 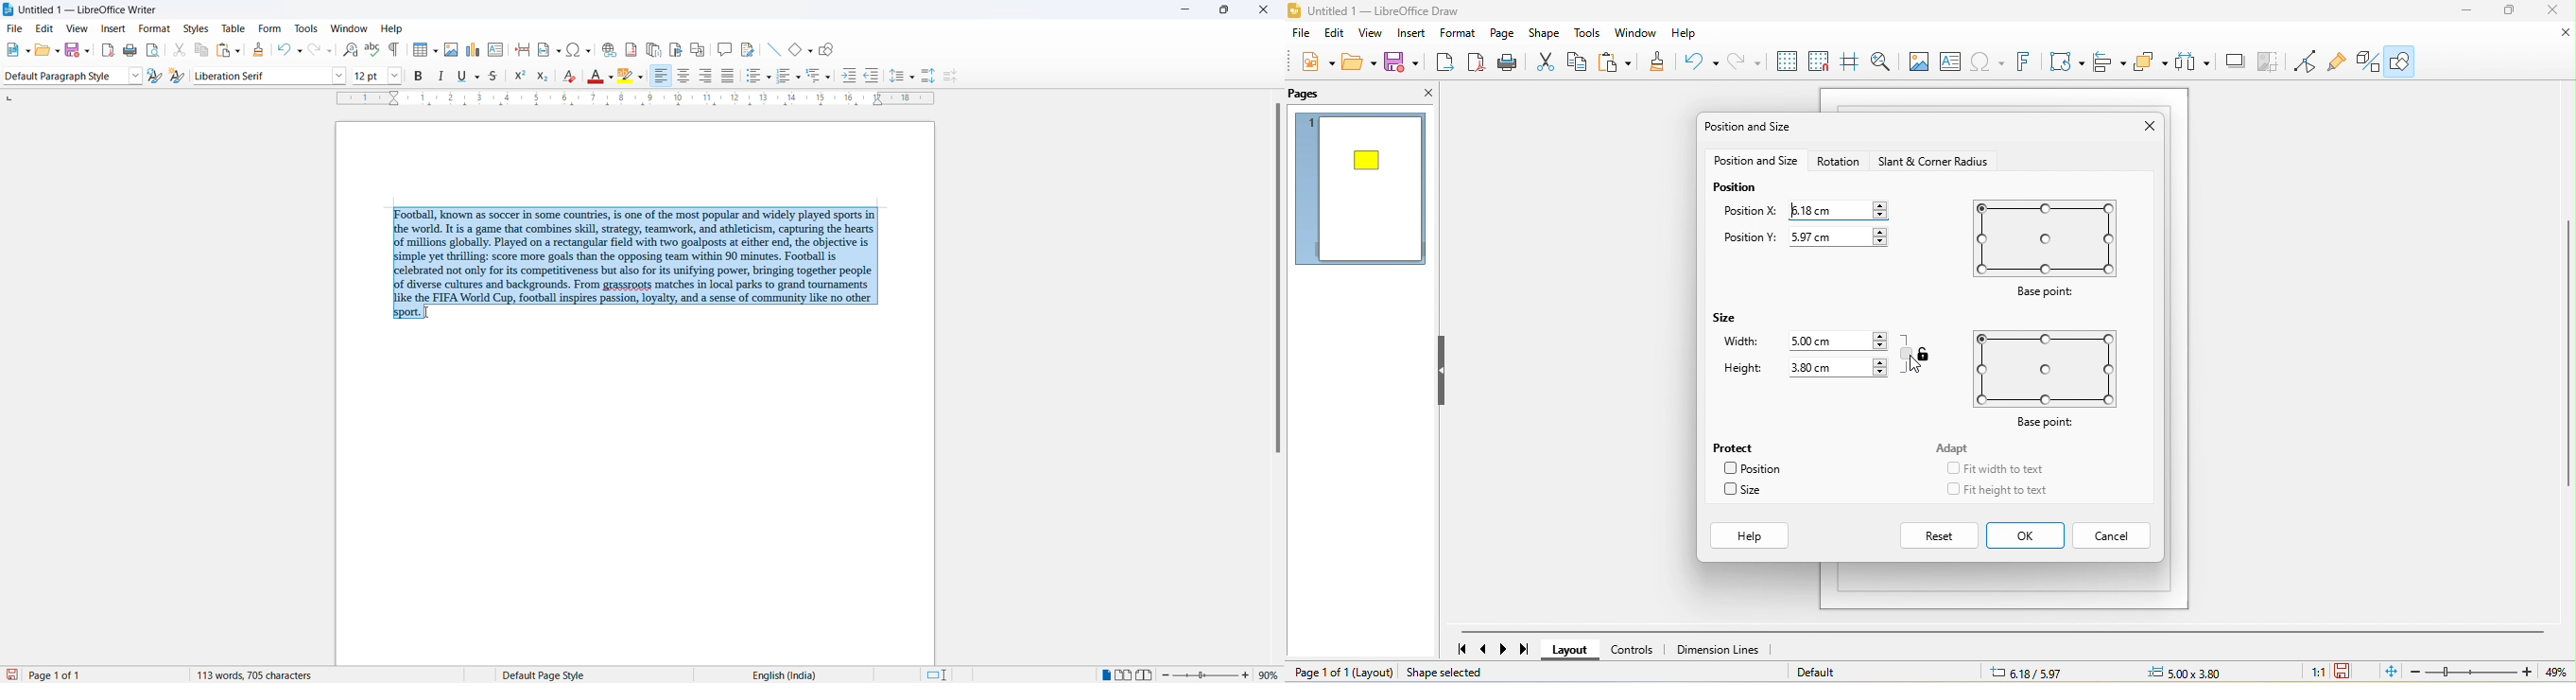 I want to click on save, so click(x=73, y=50).